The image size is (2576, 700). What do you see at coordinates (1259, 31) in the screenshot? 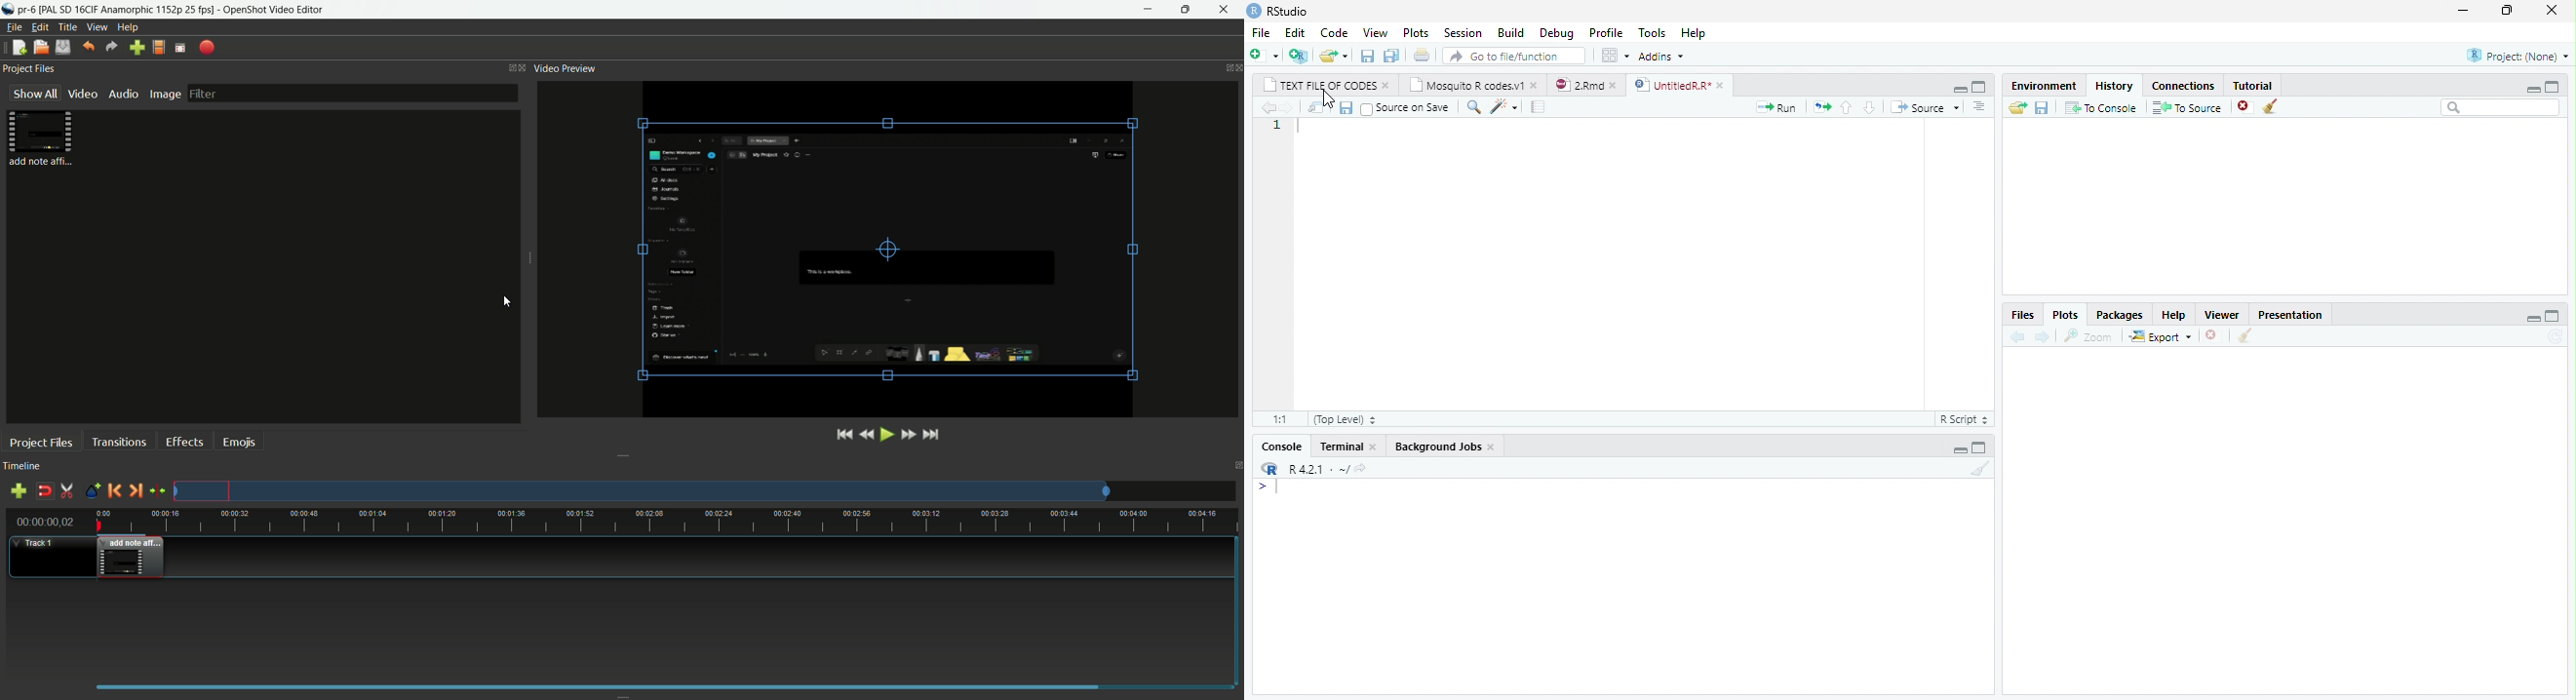
I see `file` at bounding box center [1259, 31].